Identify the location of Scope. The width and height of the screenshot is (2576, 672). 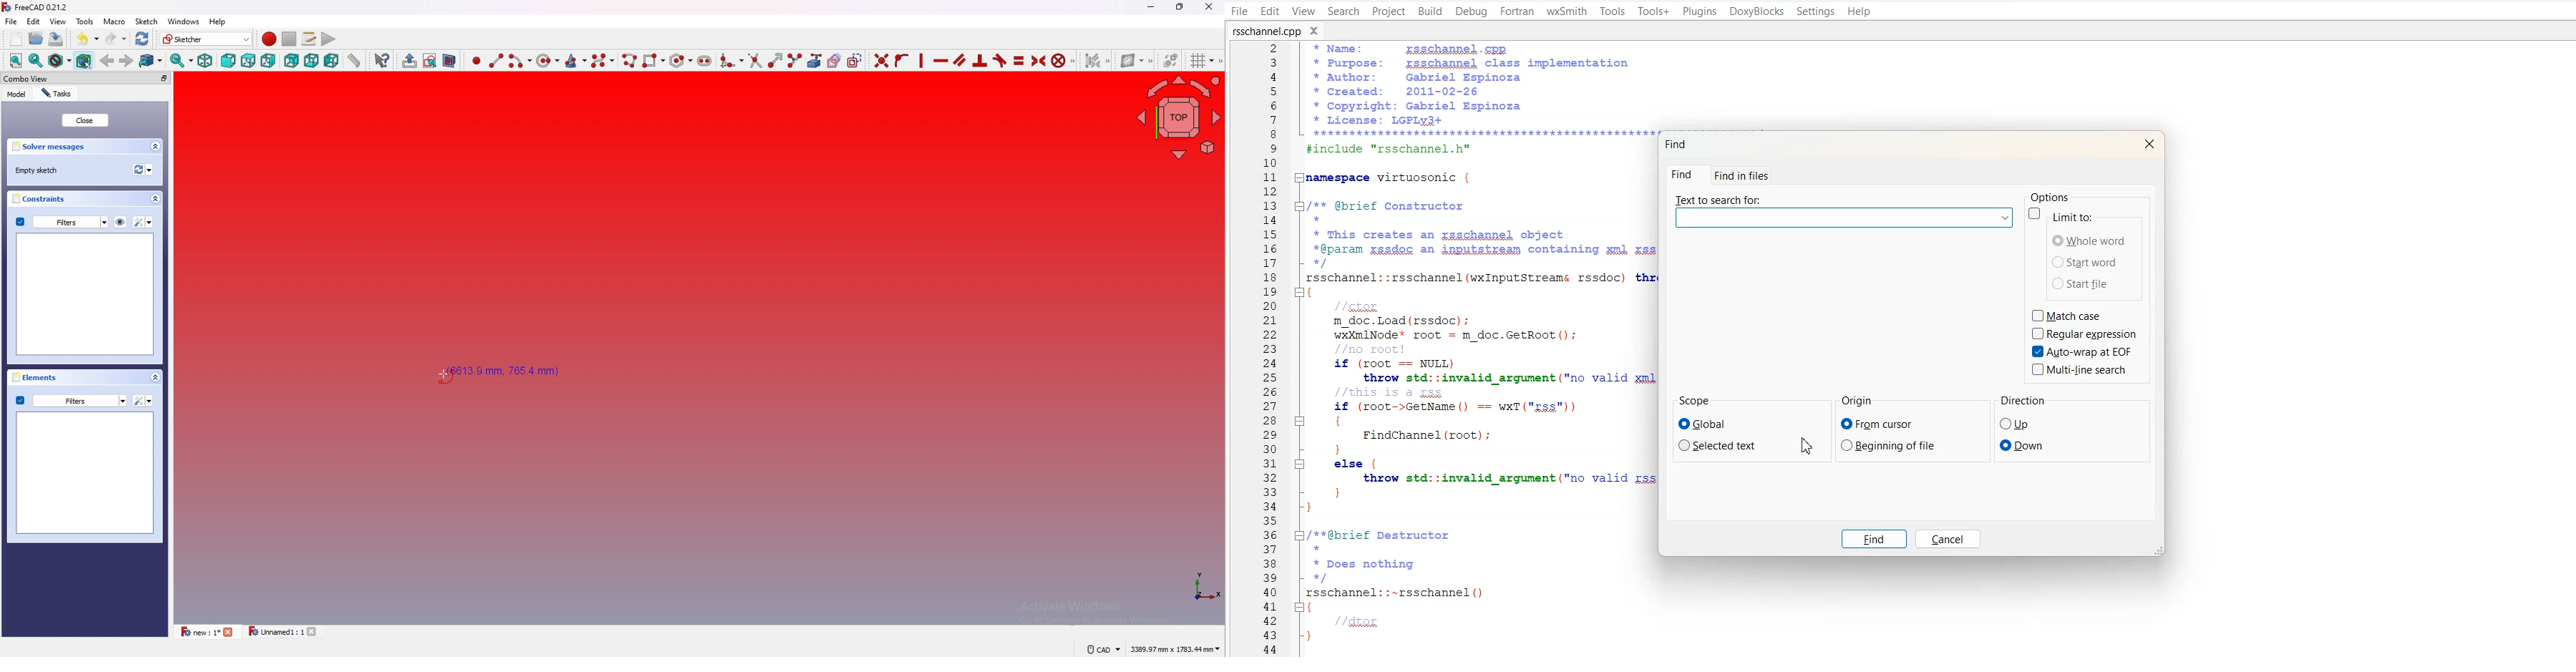
(1696, 402).